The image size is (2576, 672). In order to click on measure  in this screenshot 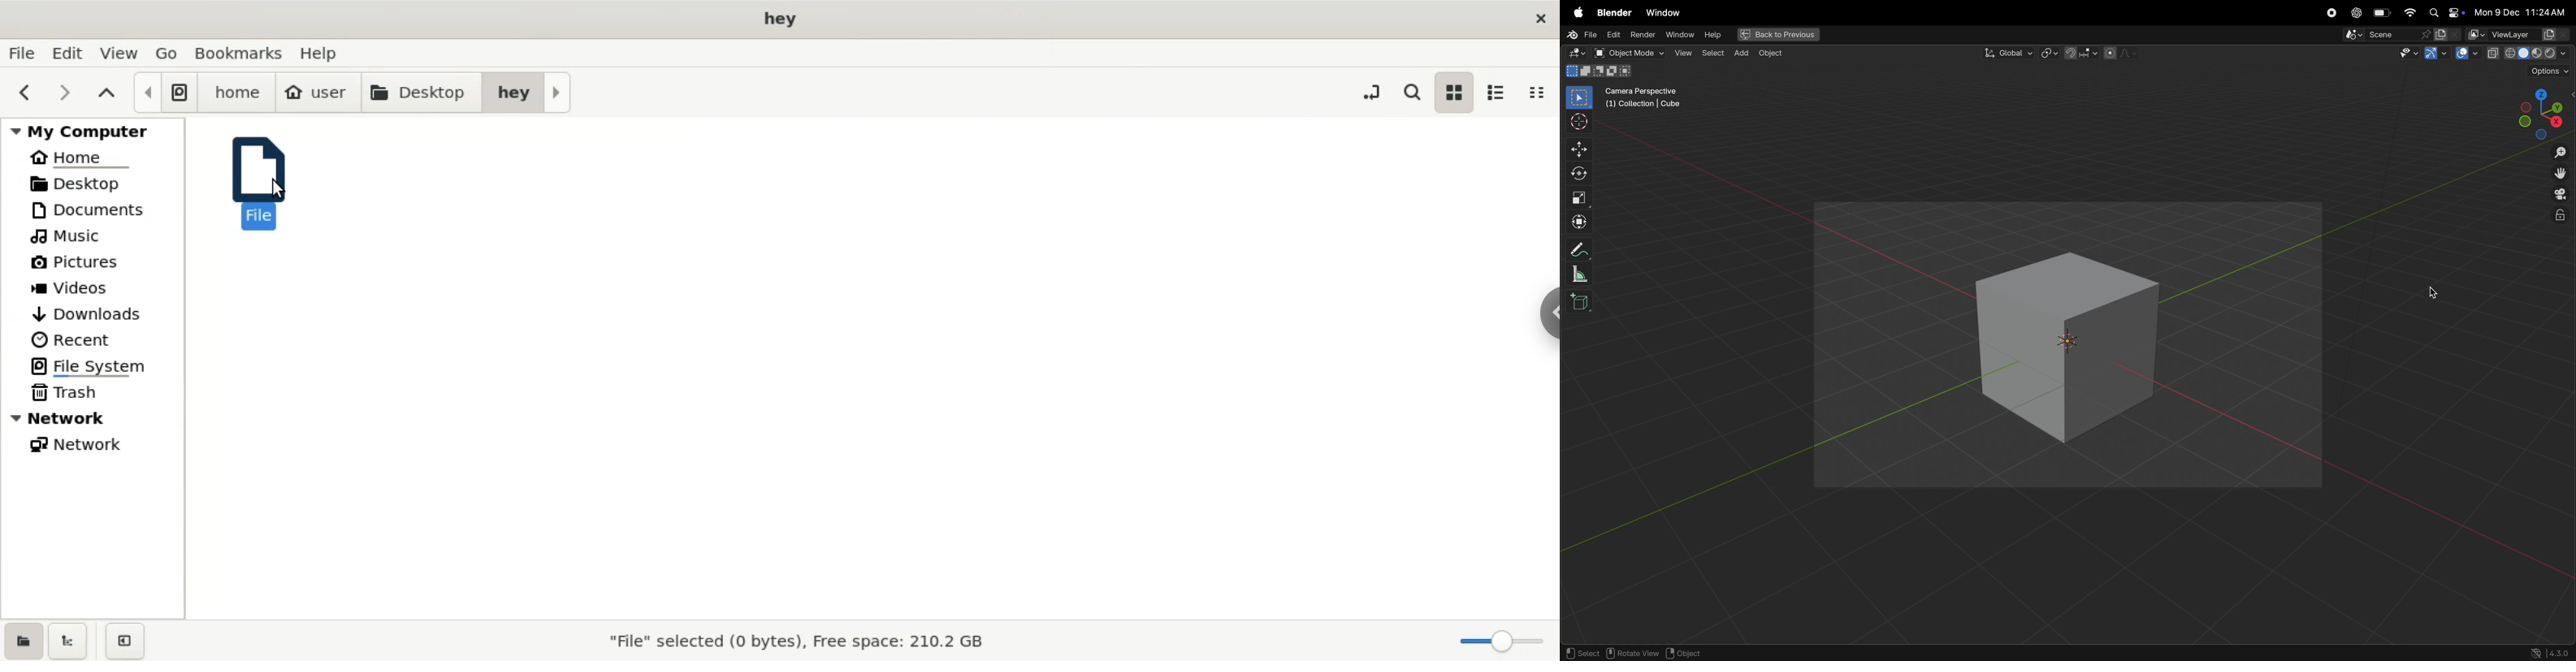, I will do `click(1581, 276)`.